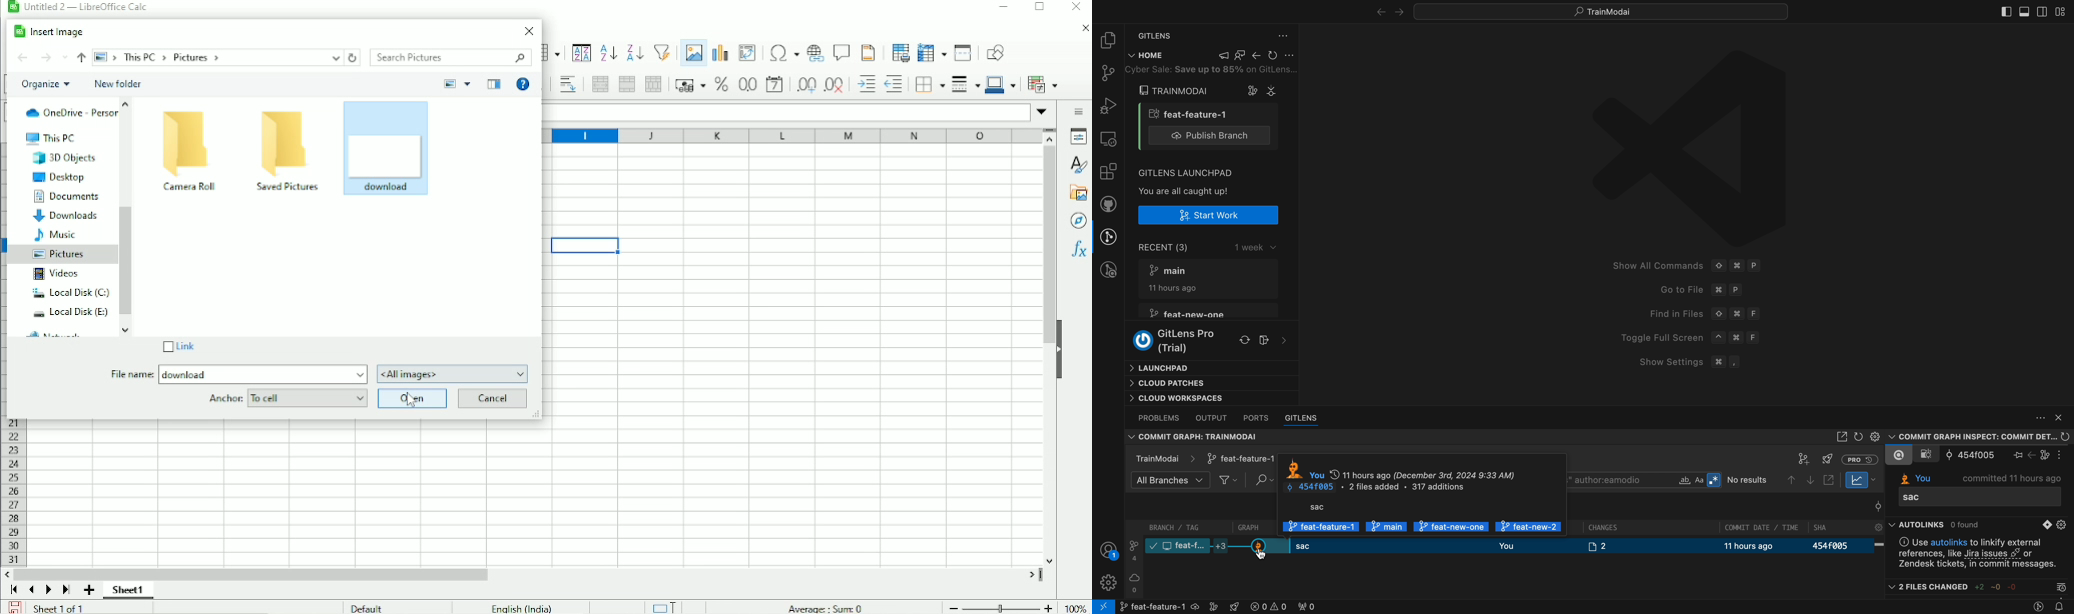  Describe the element at coordinates (1241, 54) in the screenshot. I see `` at that location.